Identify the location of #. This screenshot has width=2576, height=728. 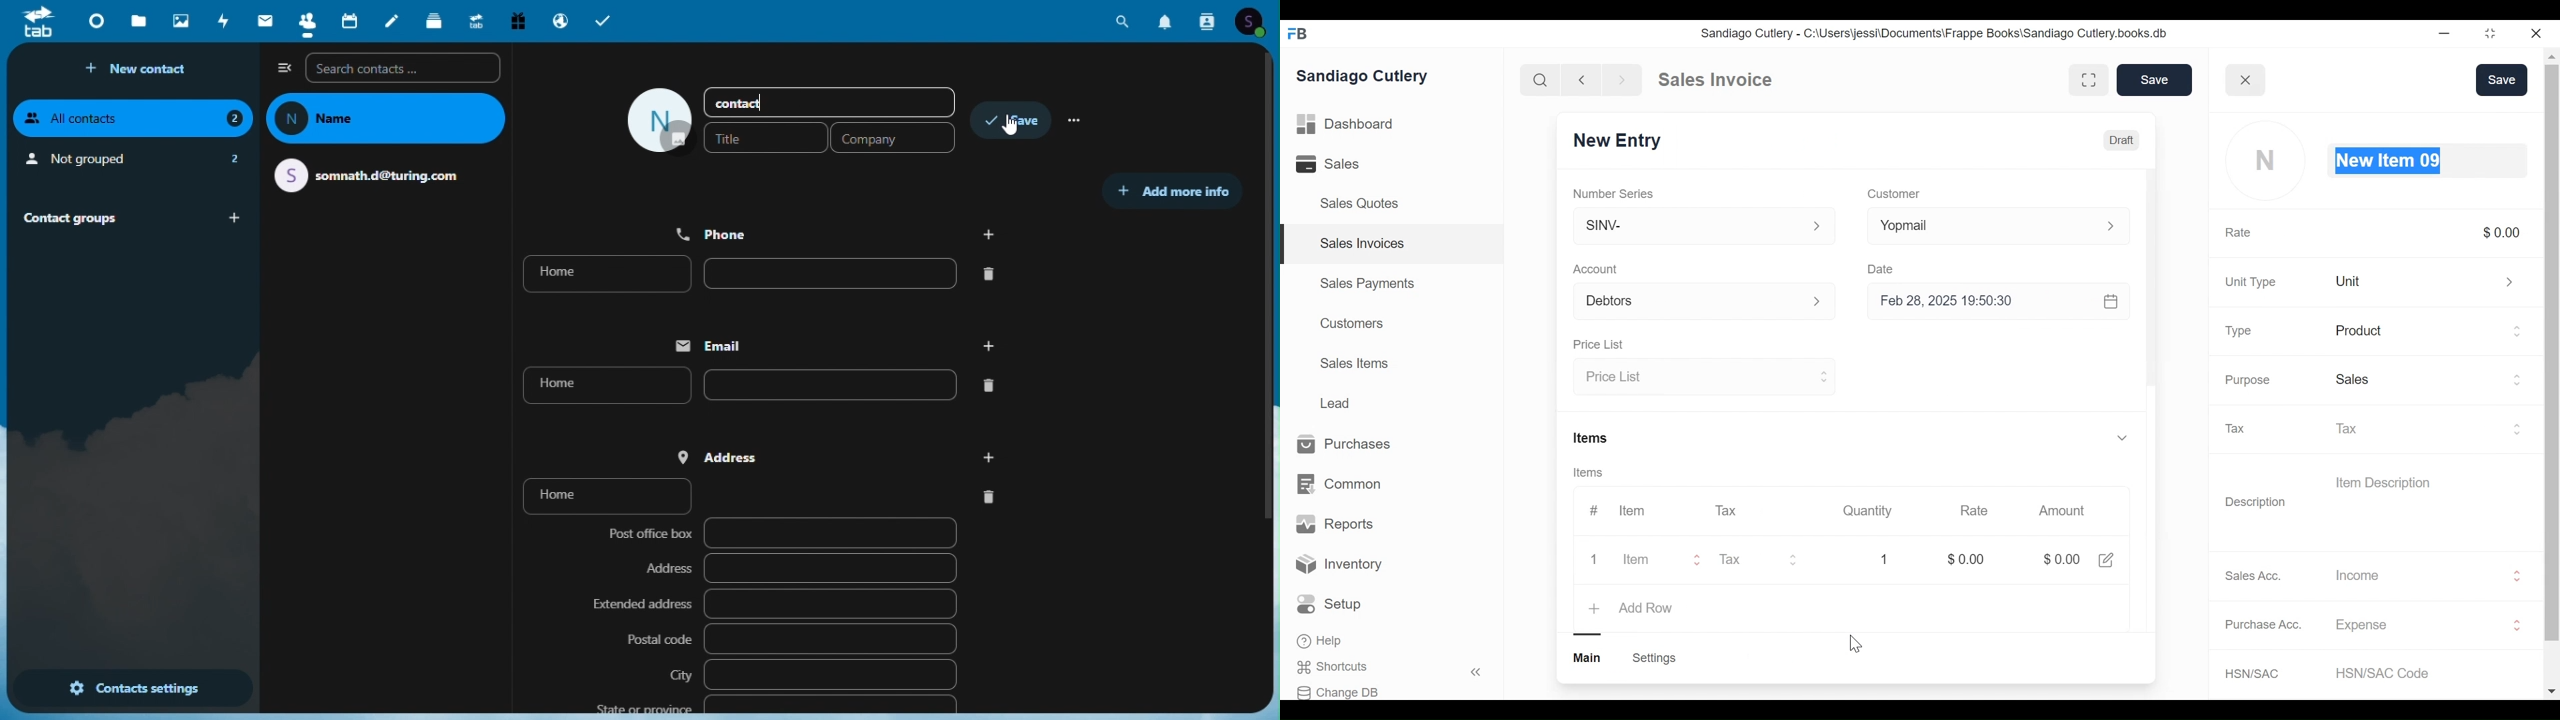
(1597, 509).